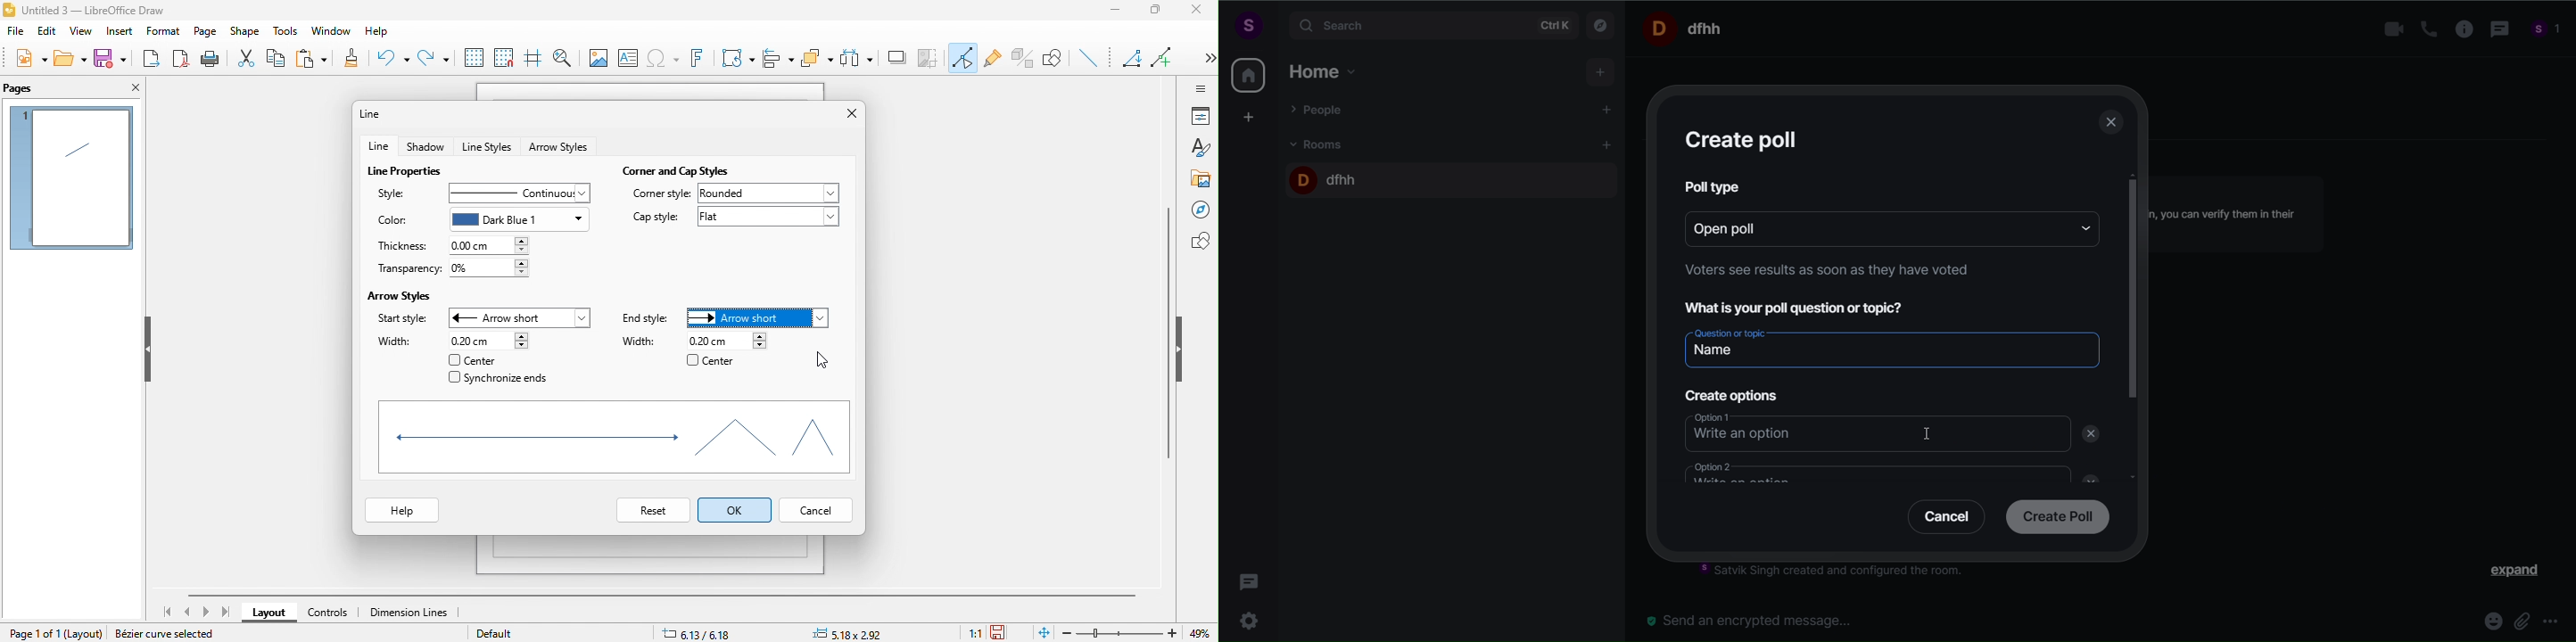 The image size is (2576, 644). Describe the element at coordinates (698, 633) in the screenshot. I see `6.13/6.18` at that location.